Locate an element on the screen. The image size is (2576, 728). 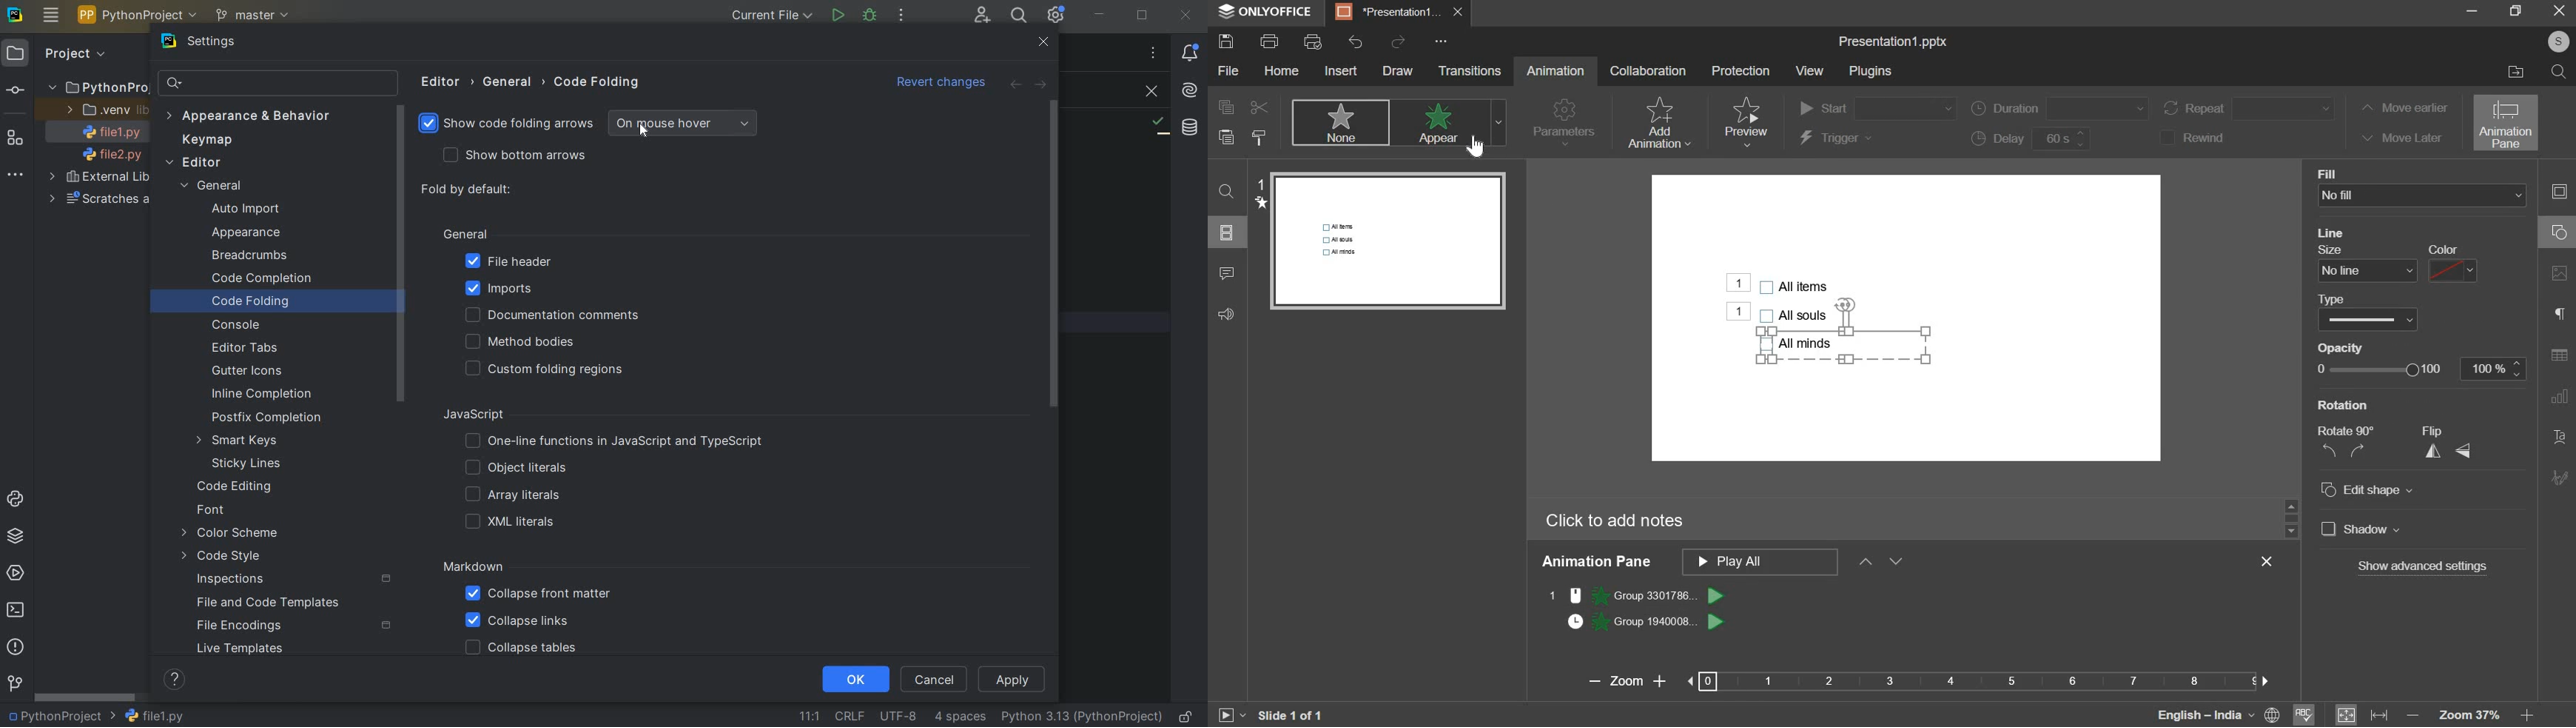
SCRATCHES AND CONSOLES is located at coordinates (97, 200).